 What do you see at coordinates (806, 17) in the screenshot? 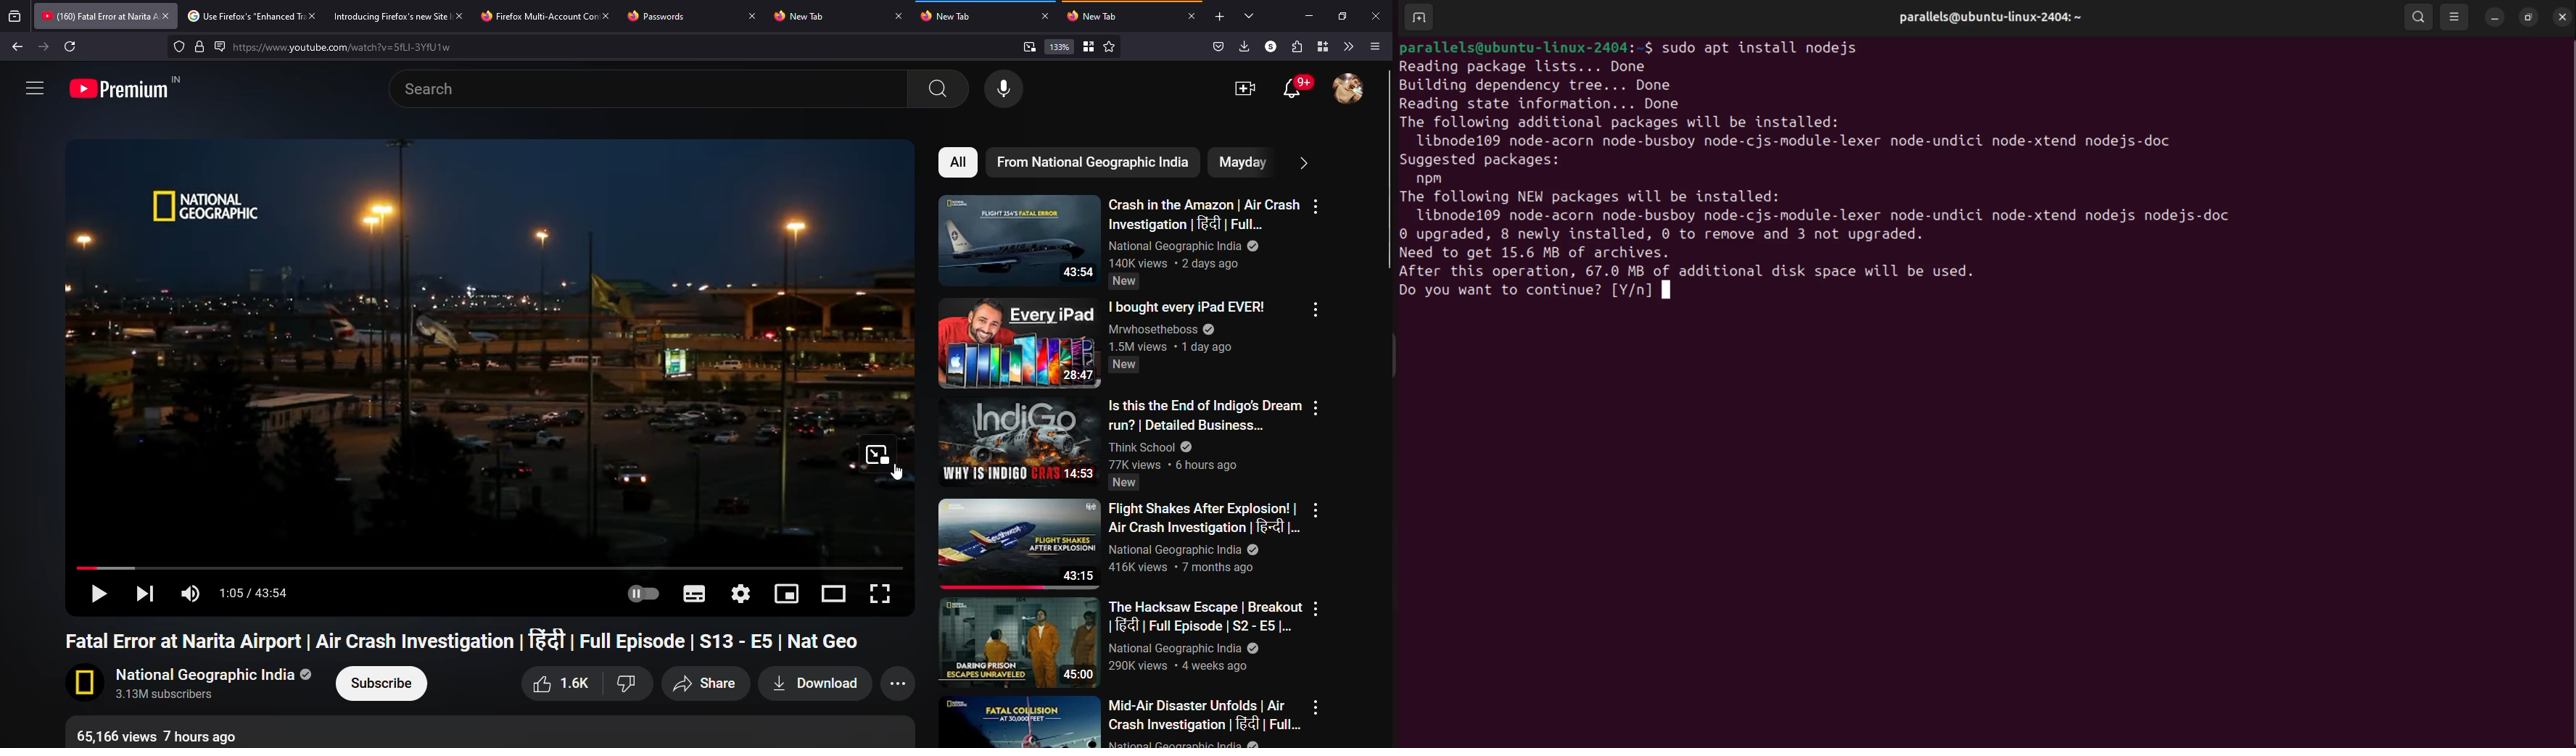
I see `tab` at bounding box center [806, 17].